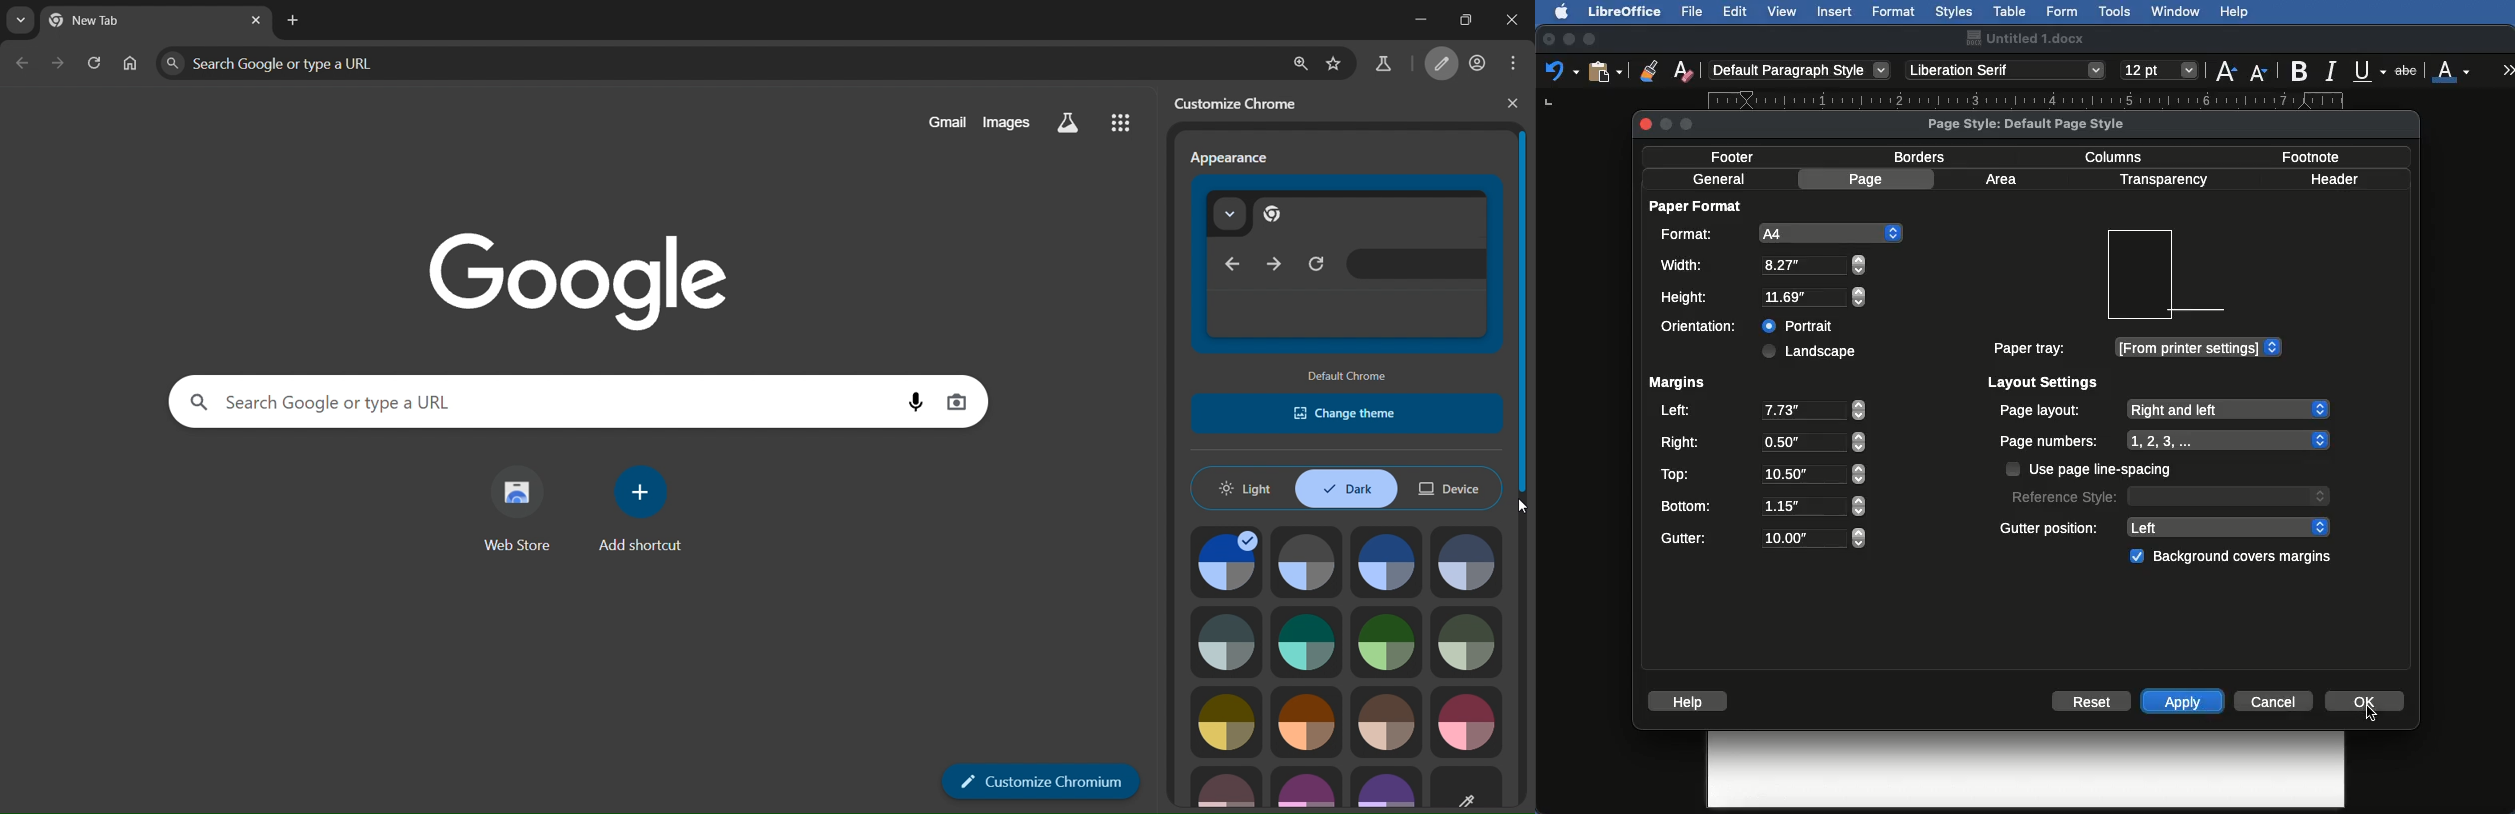  Describe the element at coordinates (1468, 788) in the screenshot. I see `customize theme` at that location.